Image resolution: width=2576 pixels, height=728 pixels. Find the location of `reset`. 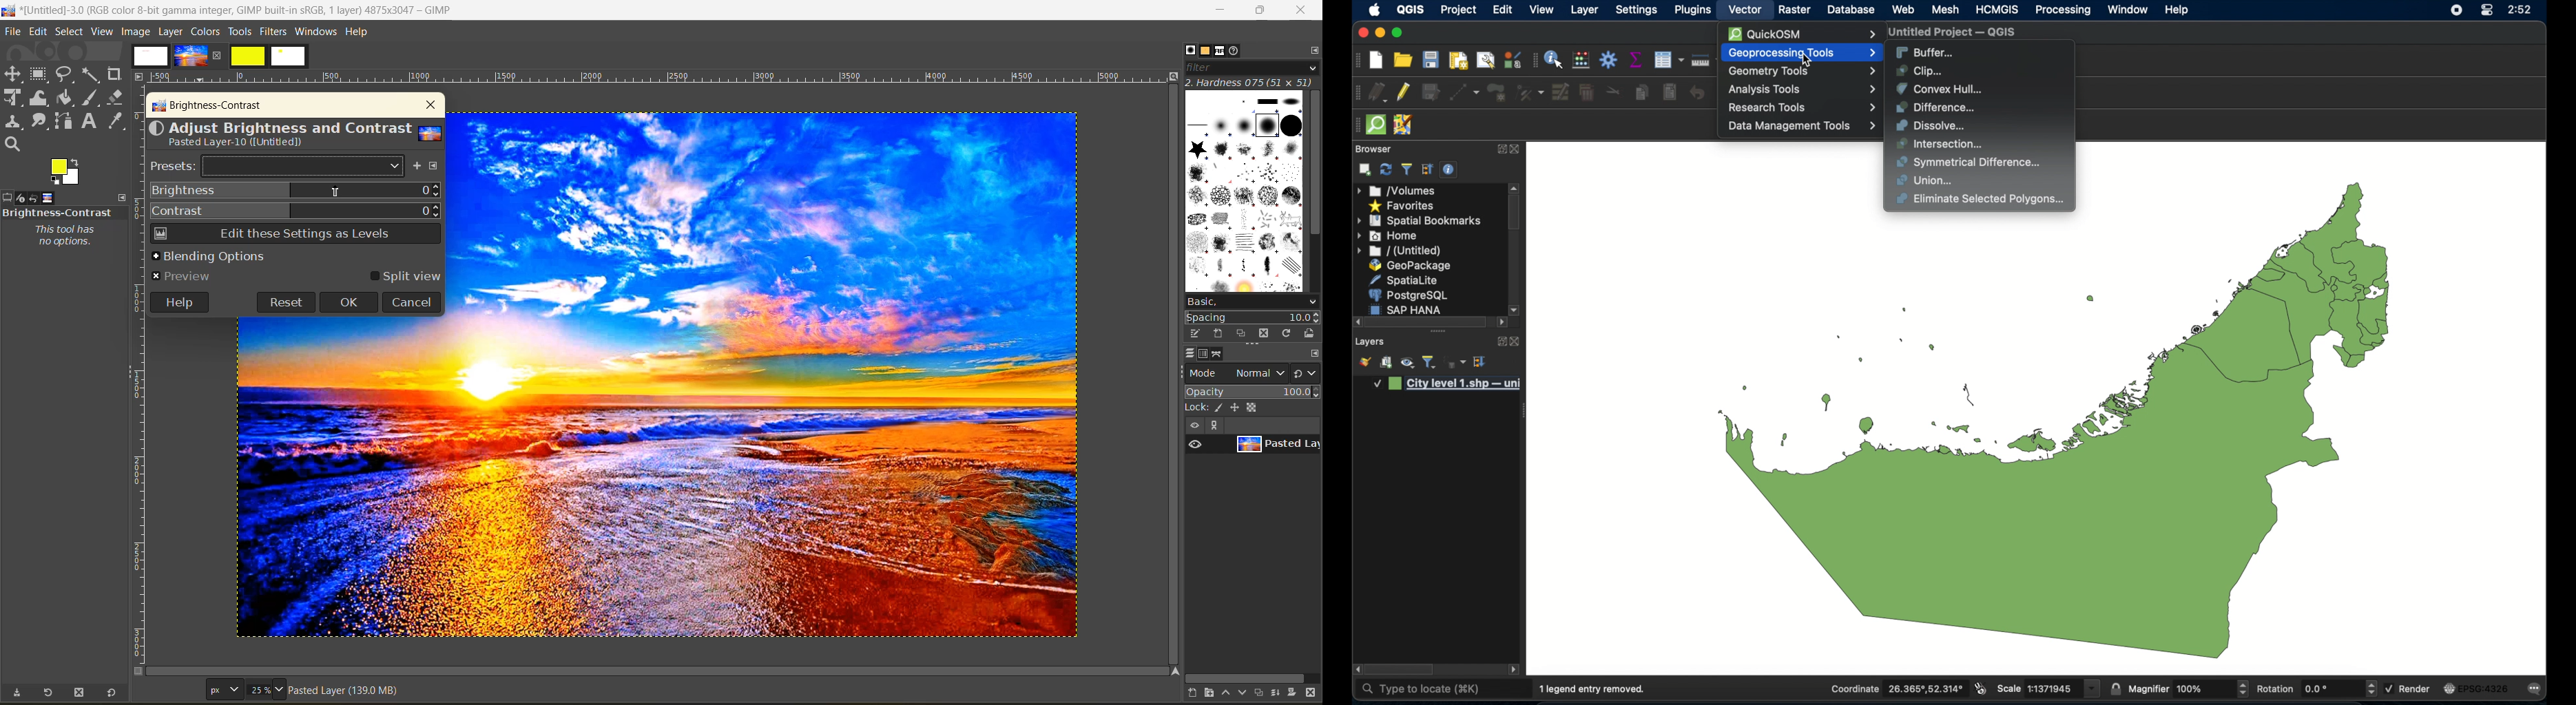

reset is located at coordinates (285, 302).